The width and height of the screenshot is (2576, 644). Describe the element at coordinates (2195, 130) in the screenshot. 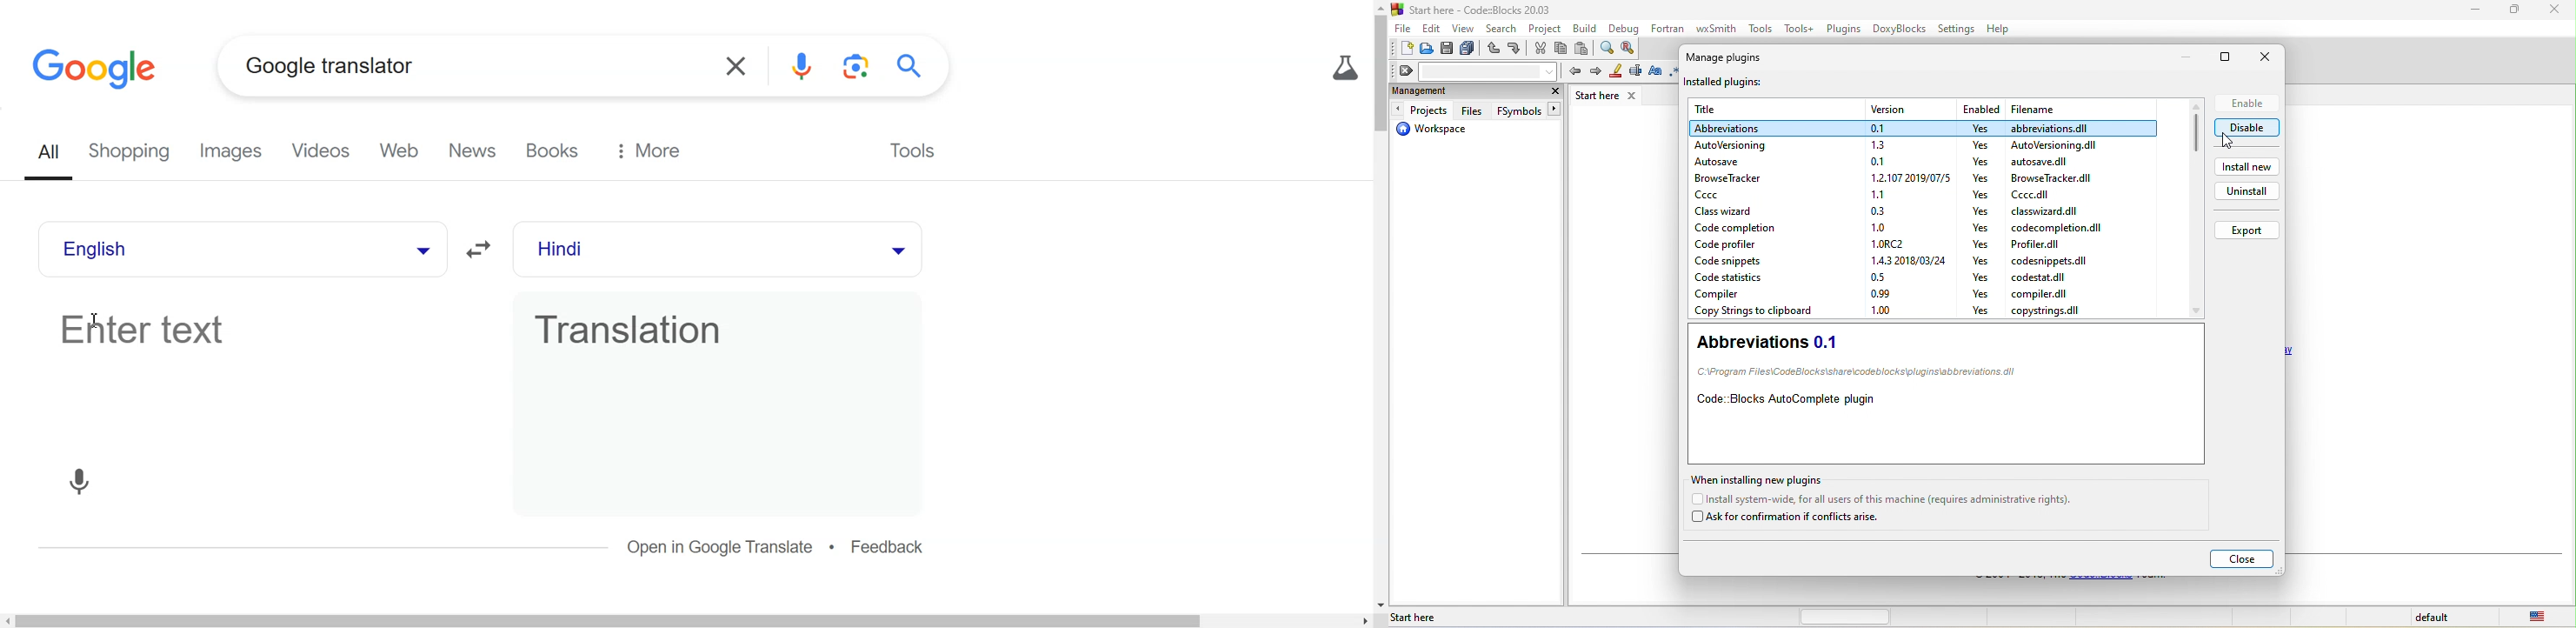

I see `scroll bar` at that location.